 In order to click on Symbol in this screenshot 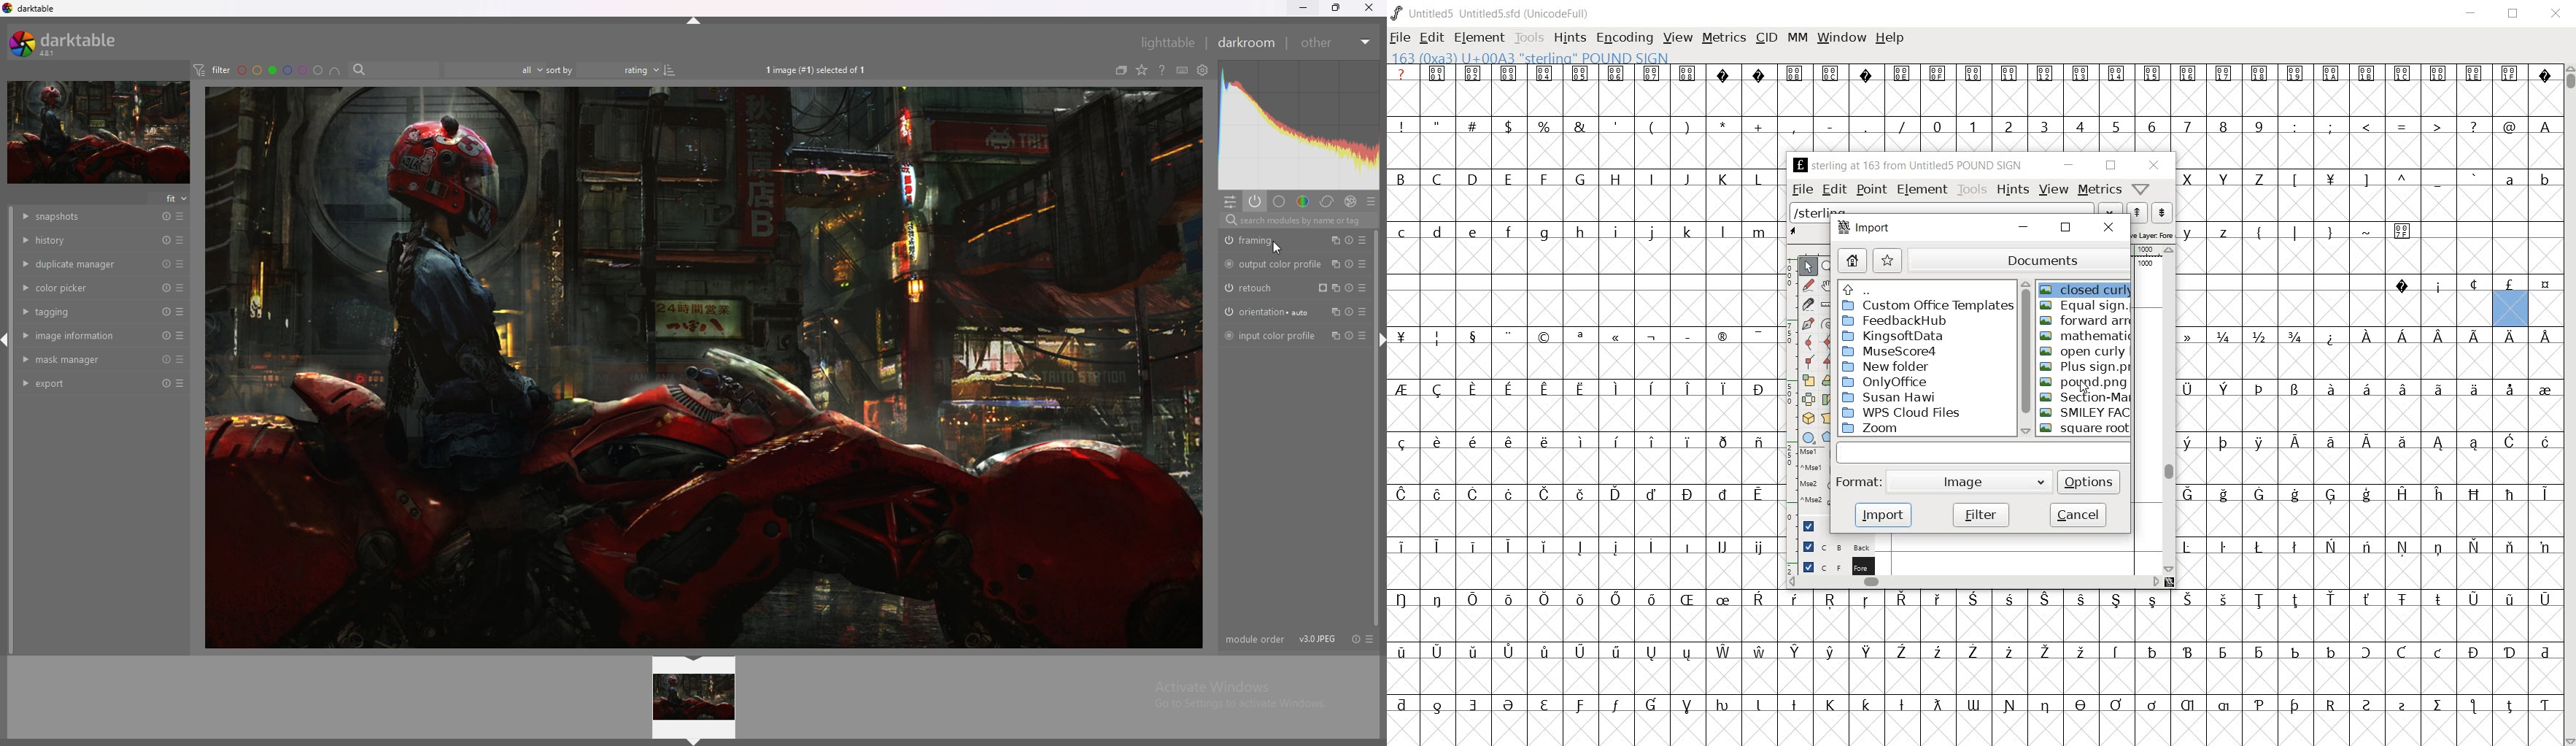, I will do `click(1615, 495)`.